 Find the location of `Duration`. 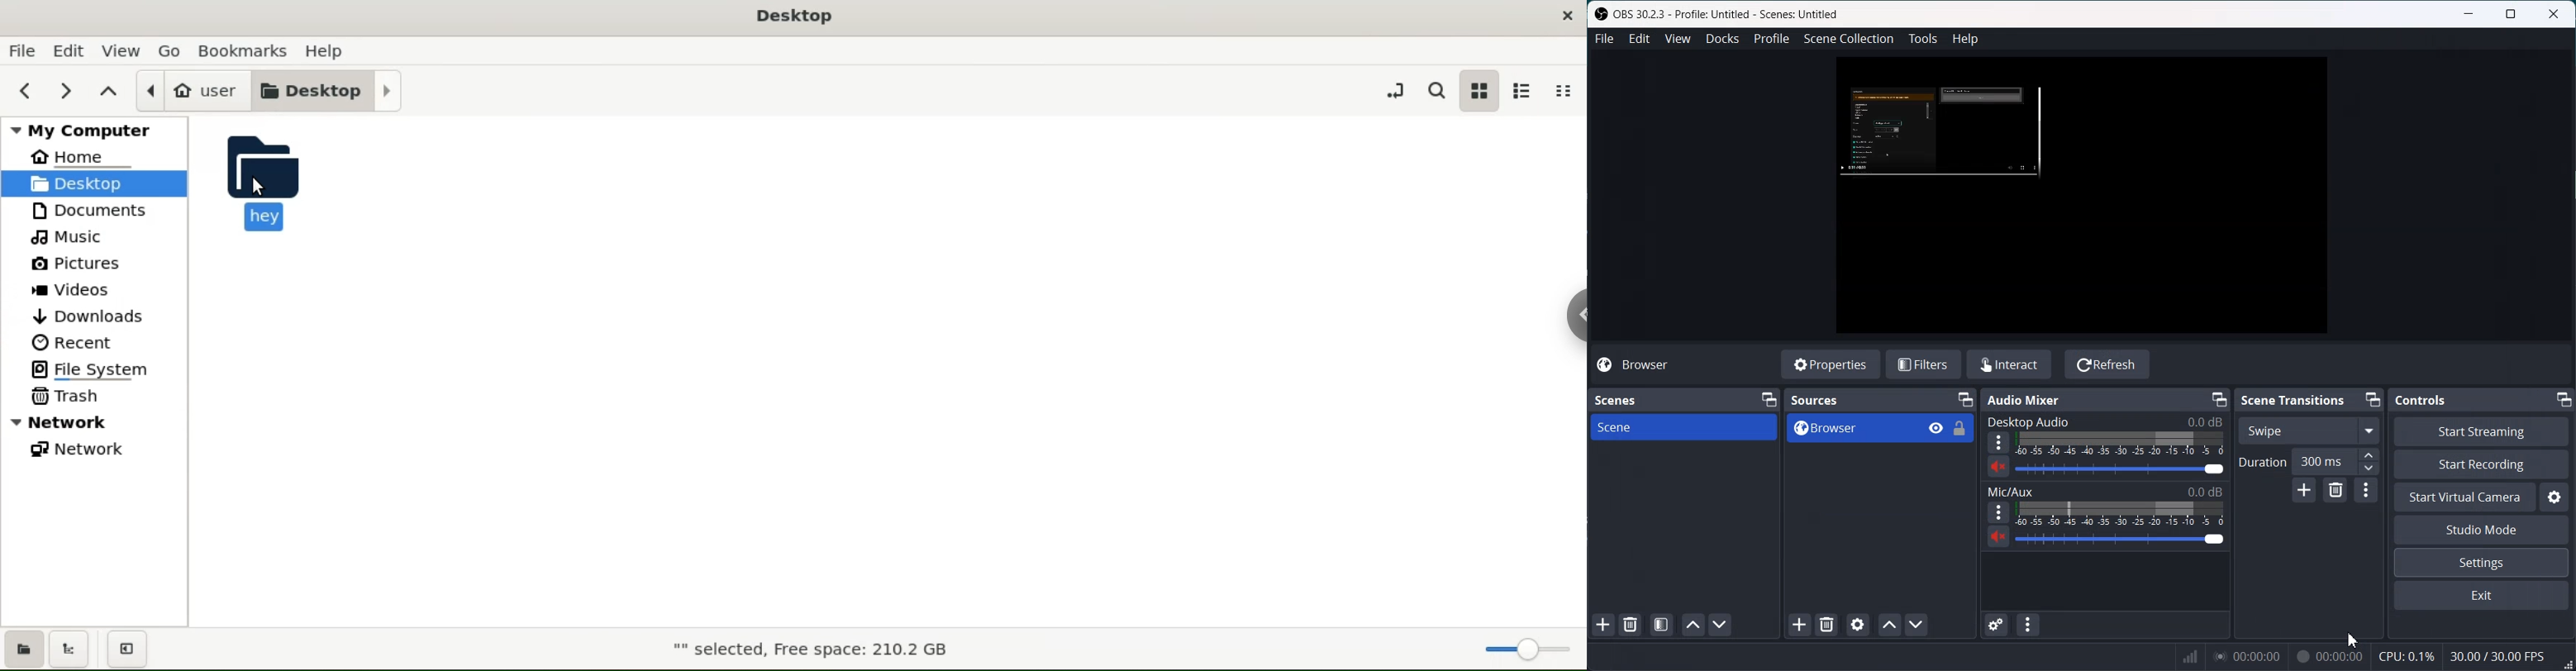

Duration is located at coordinates (2263, 460).